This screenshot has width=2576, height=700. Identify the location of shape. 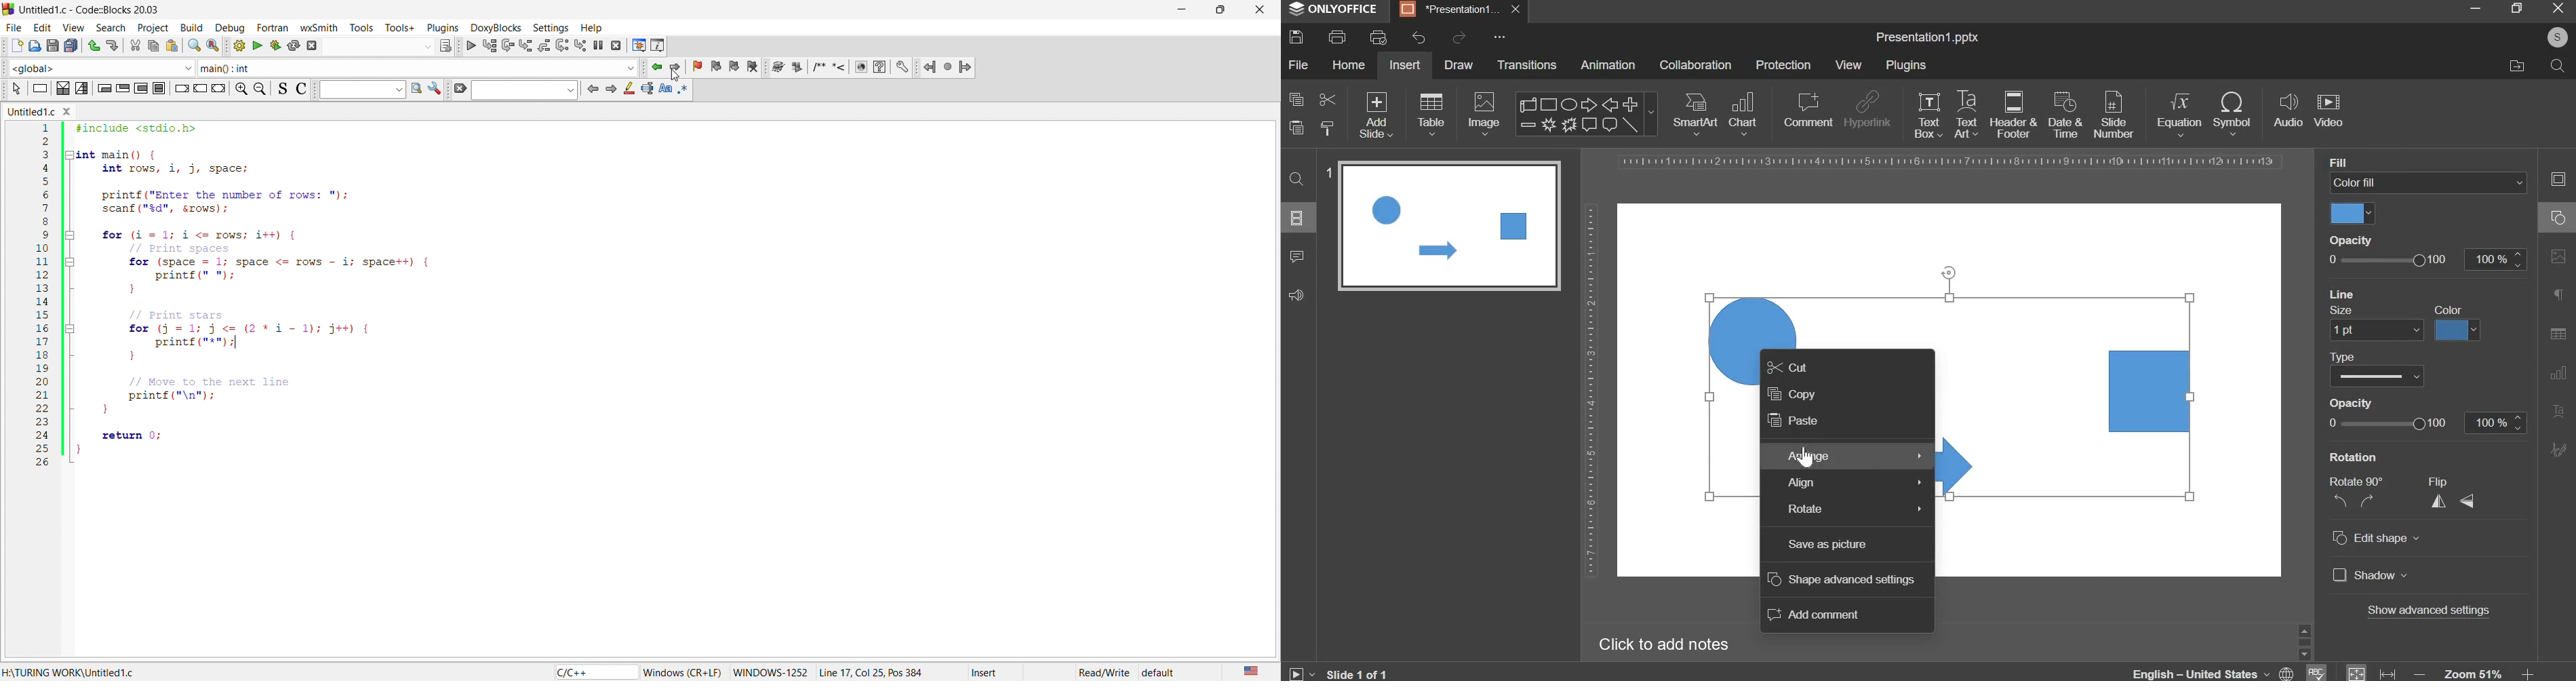
(1585, 114).